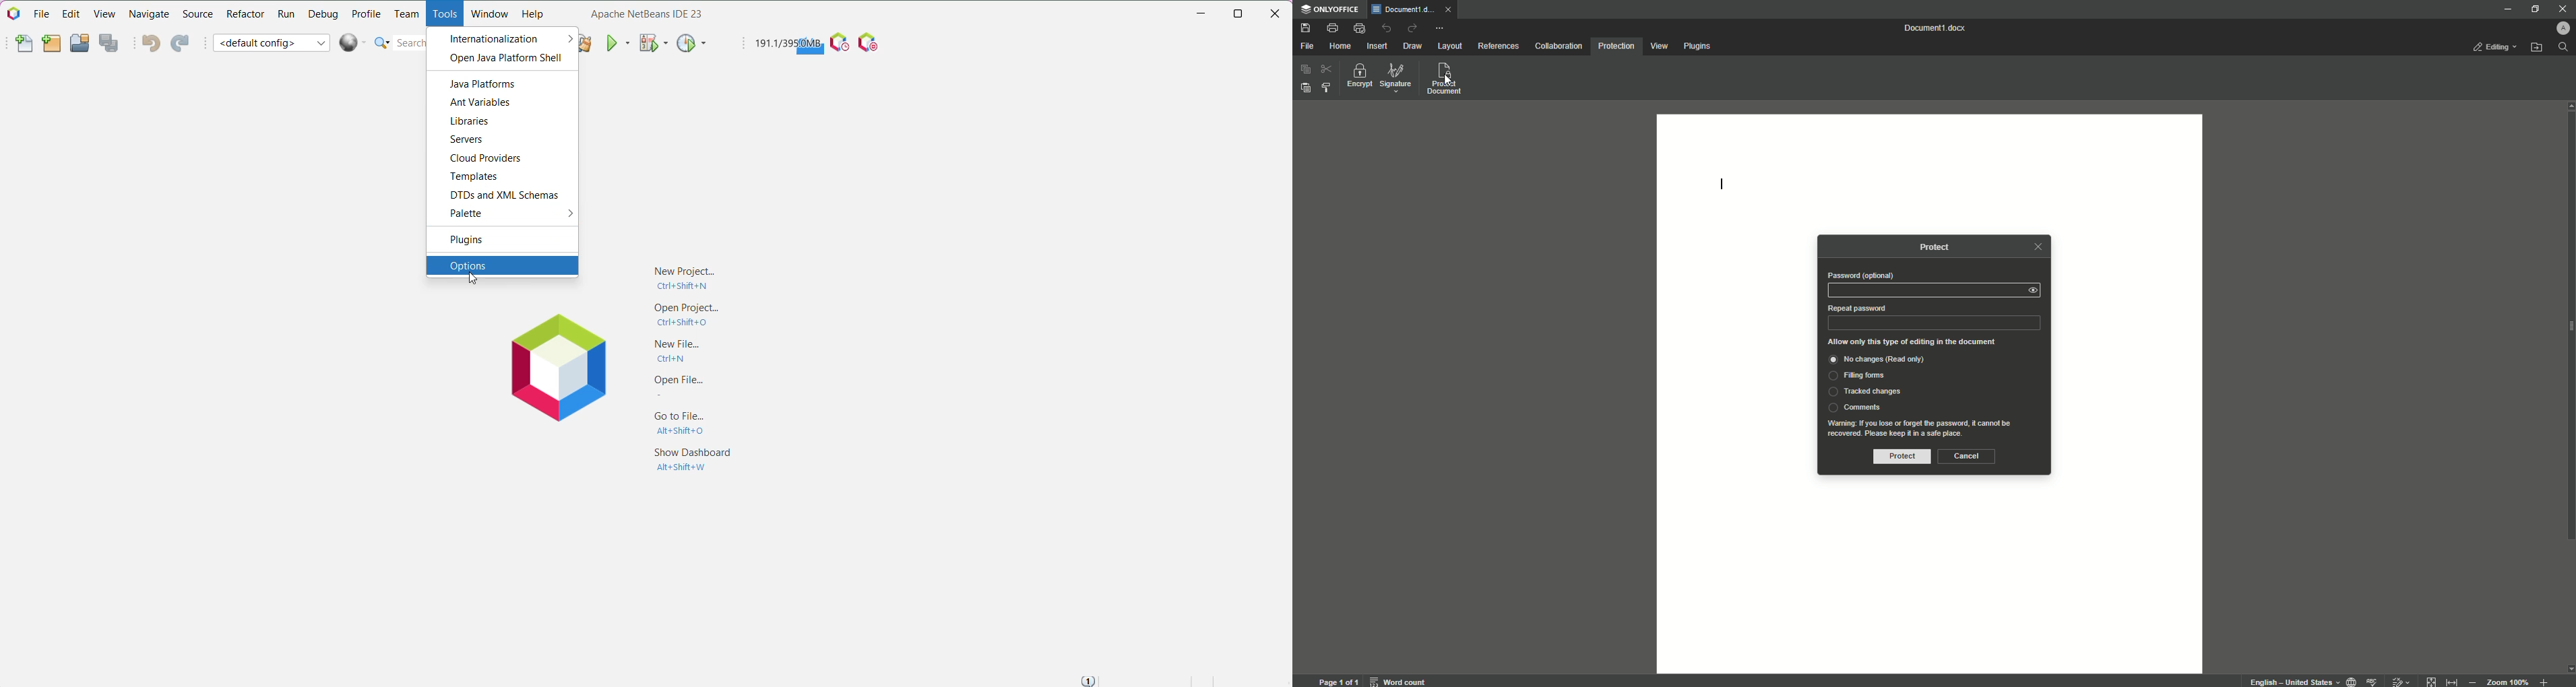  Describe the element at coordinates (1452, 12) in the screenshot. I see `close` at that location.